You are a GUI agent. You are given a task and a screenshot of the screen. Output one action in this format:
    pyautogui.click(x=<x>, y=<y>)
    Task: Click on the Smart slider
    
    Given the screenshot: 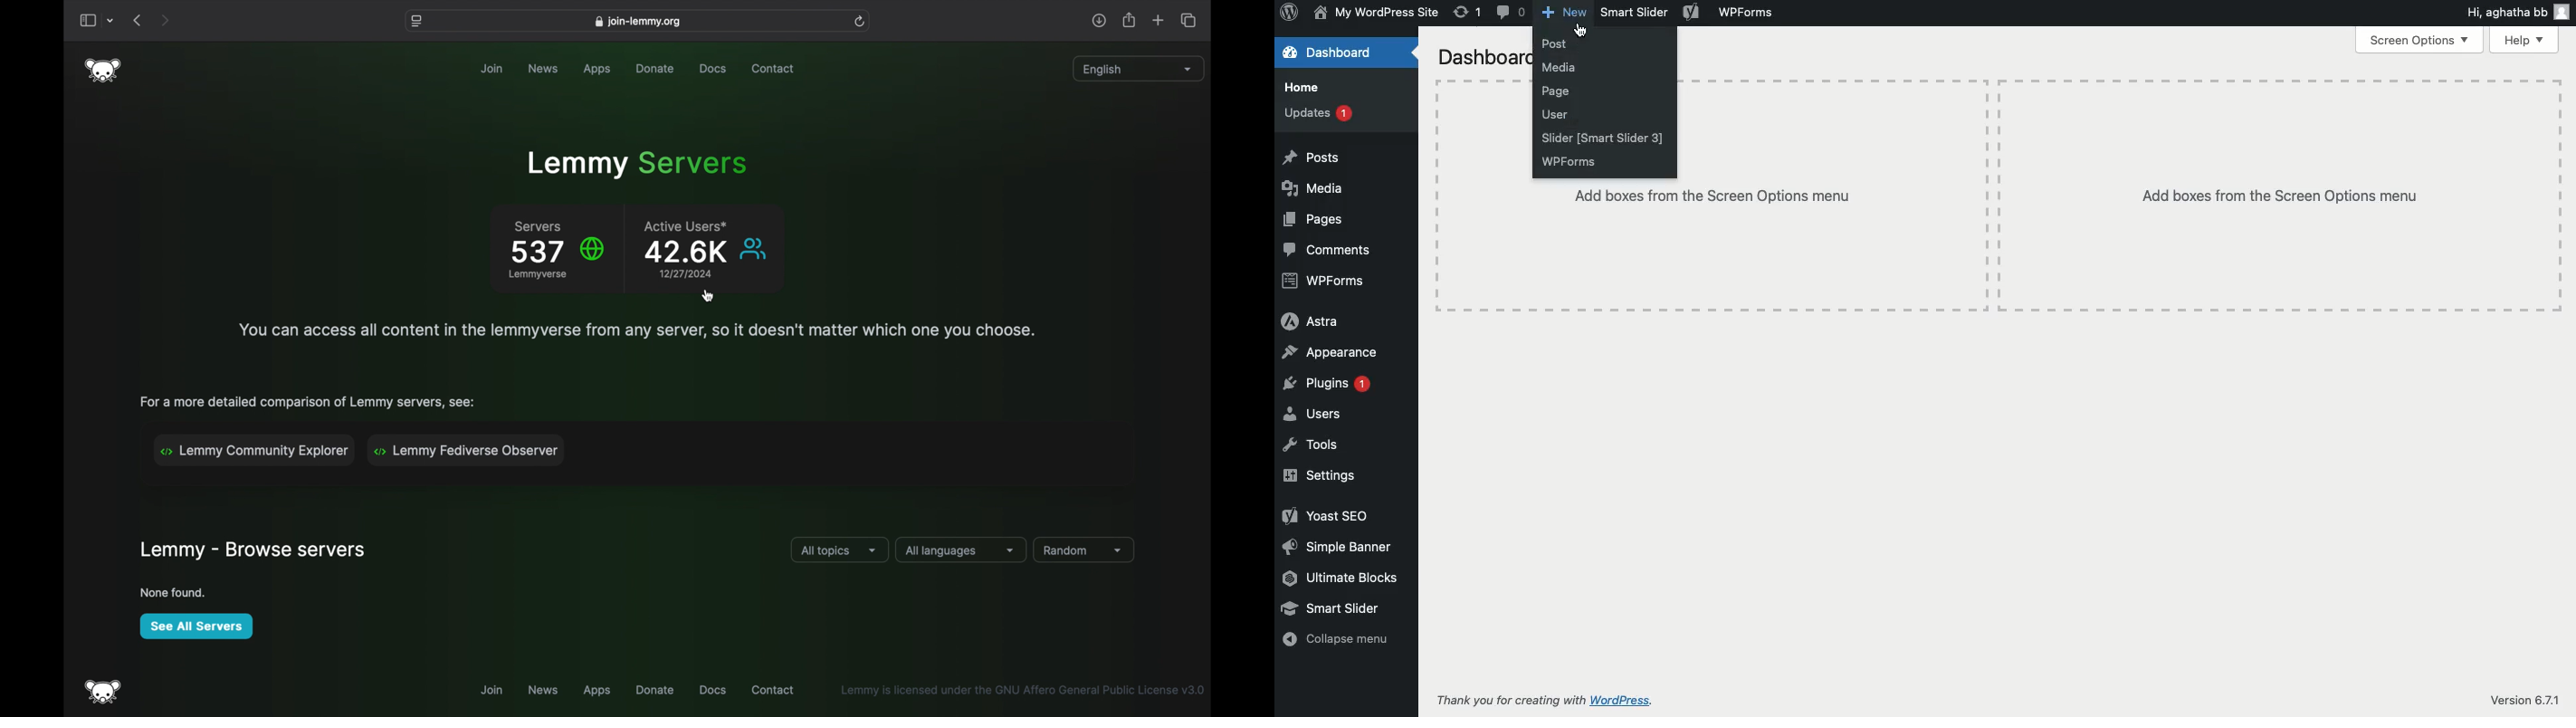 What is the action you would take?
    pyautogui.click(x=1331, y=610)
    